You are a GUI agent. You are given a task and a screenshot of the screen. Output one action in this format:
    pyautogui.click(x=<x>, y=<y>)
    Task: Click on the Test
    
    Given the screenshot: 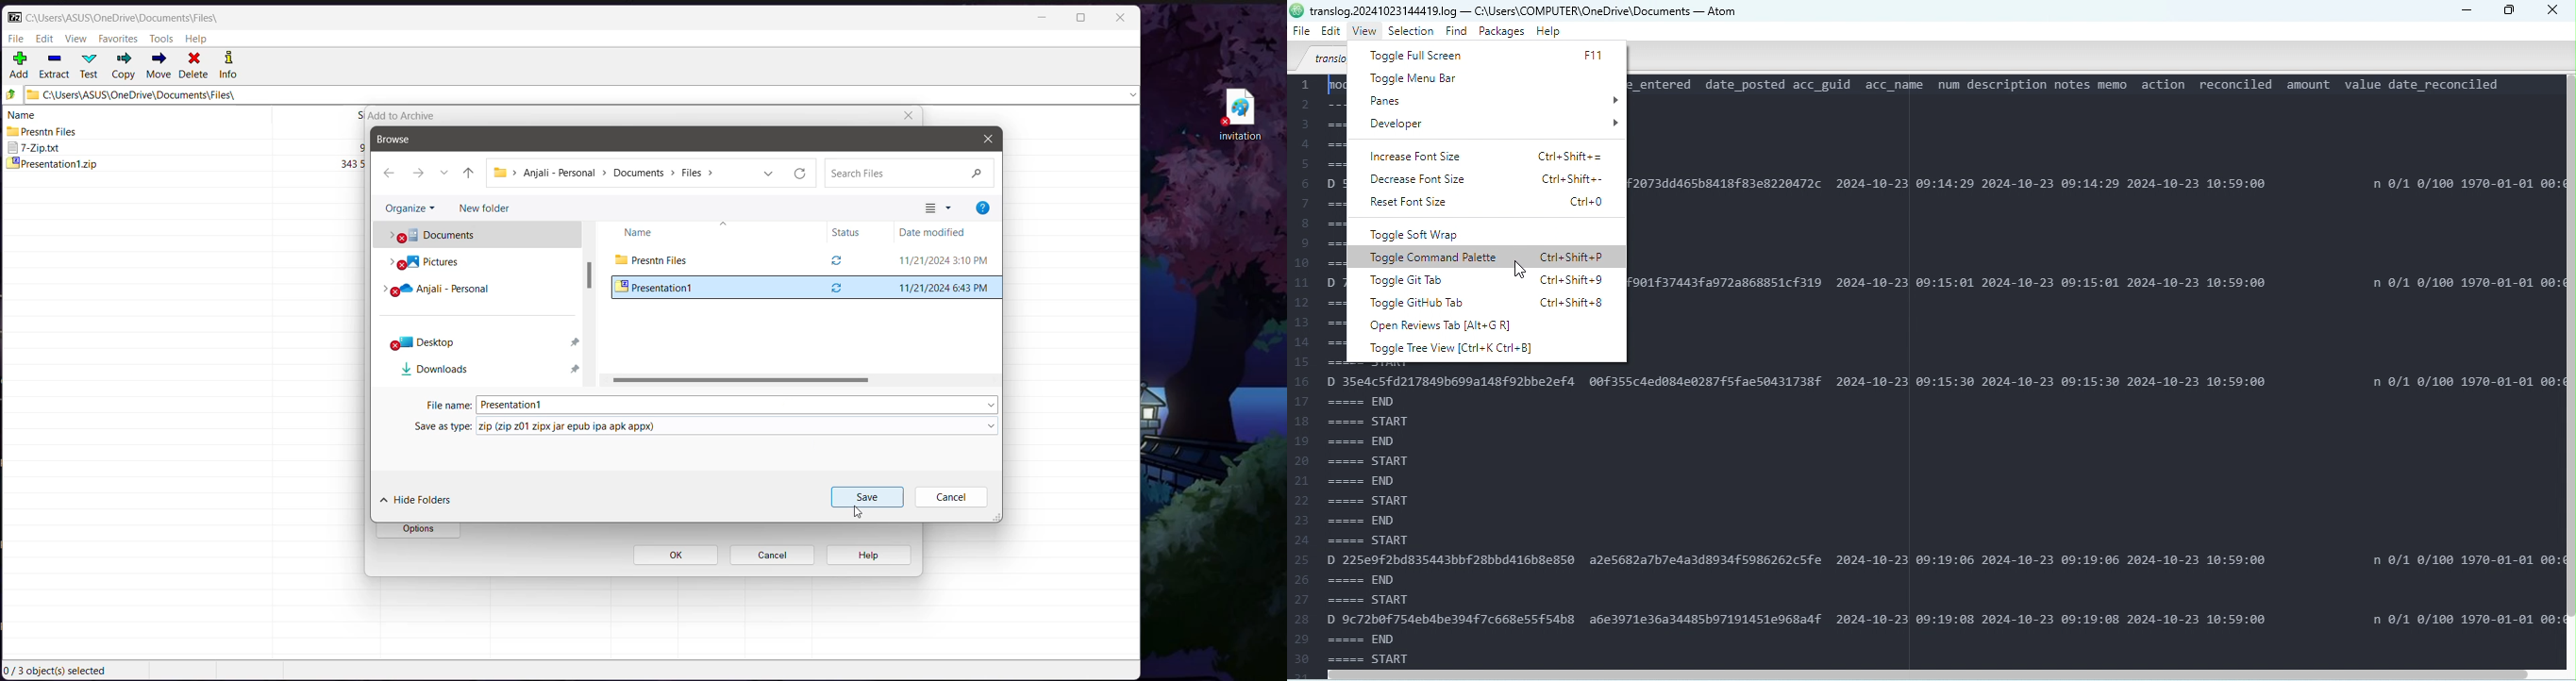 What is the action you would take?
    pyautogui.click(x=91, y=65)
    